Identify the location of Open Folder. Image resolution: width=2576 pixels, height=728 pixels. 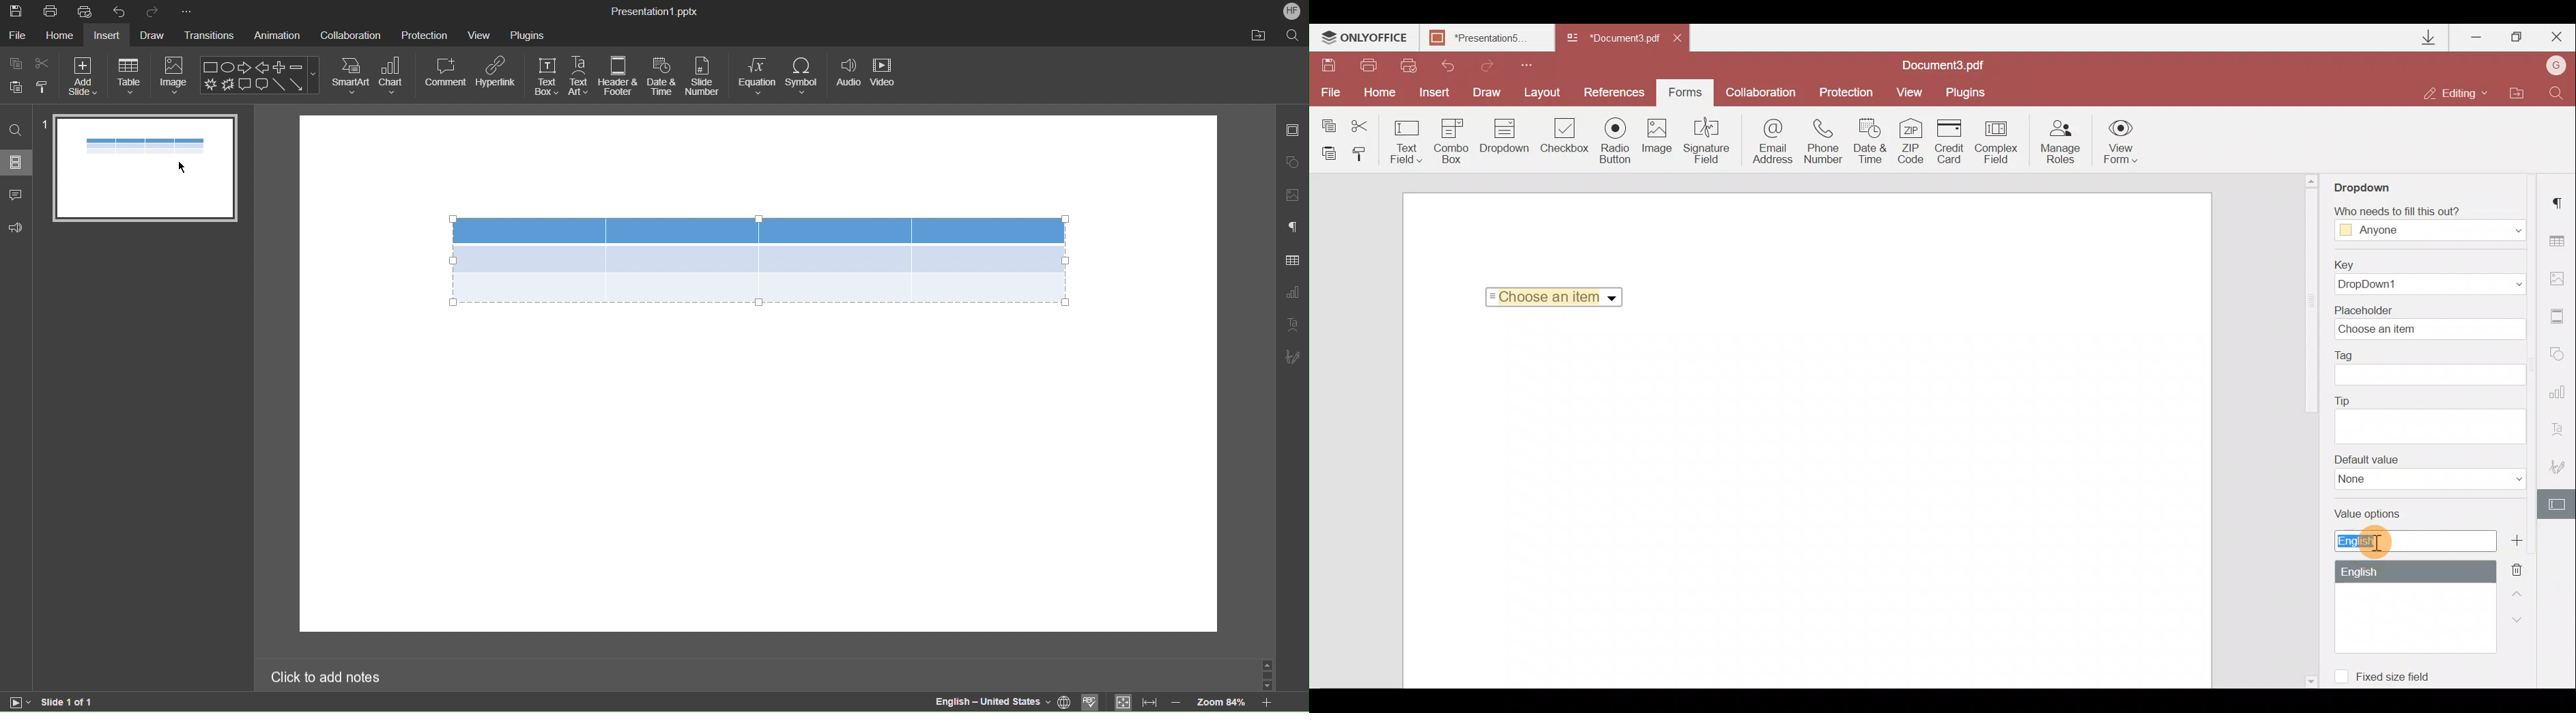
(1259, 36).